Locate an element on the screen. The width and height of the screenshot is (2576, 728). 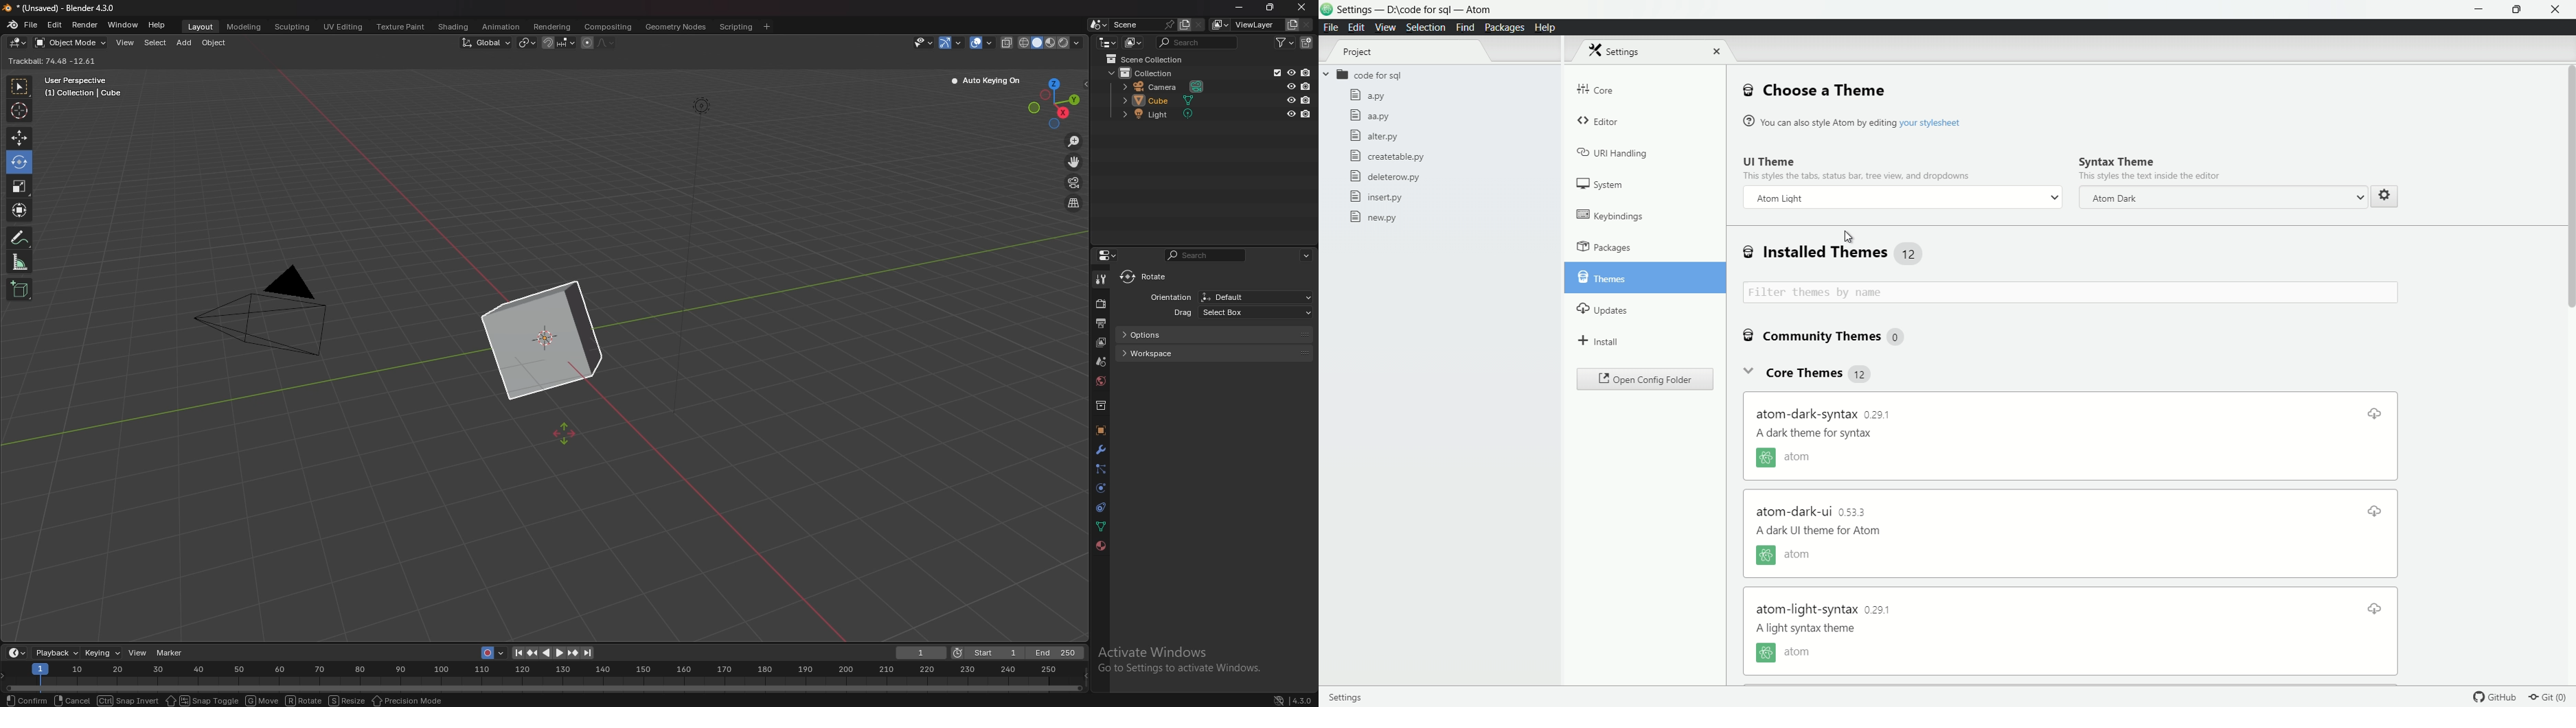
preset viewpoint is located at coordinates (1058, 102).